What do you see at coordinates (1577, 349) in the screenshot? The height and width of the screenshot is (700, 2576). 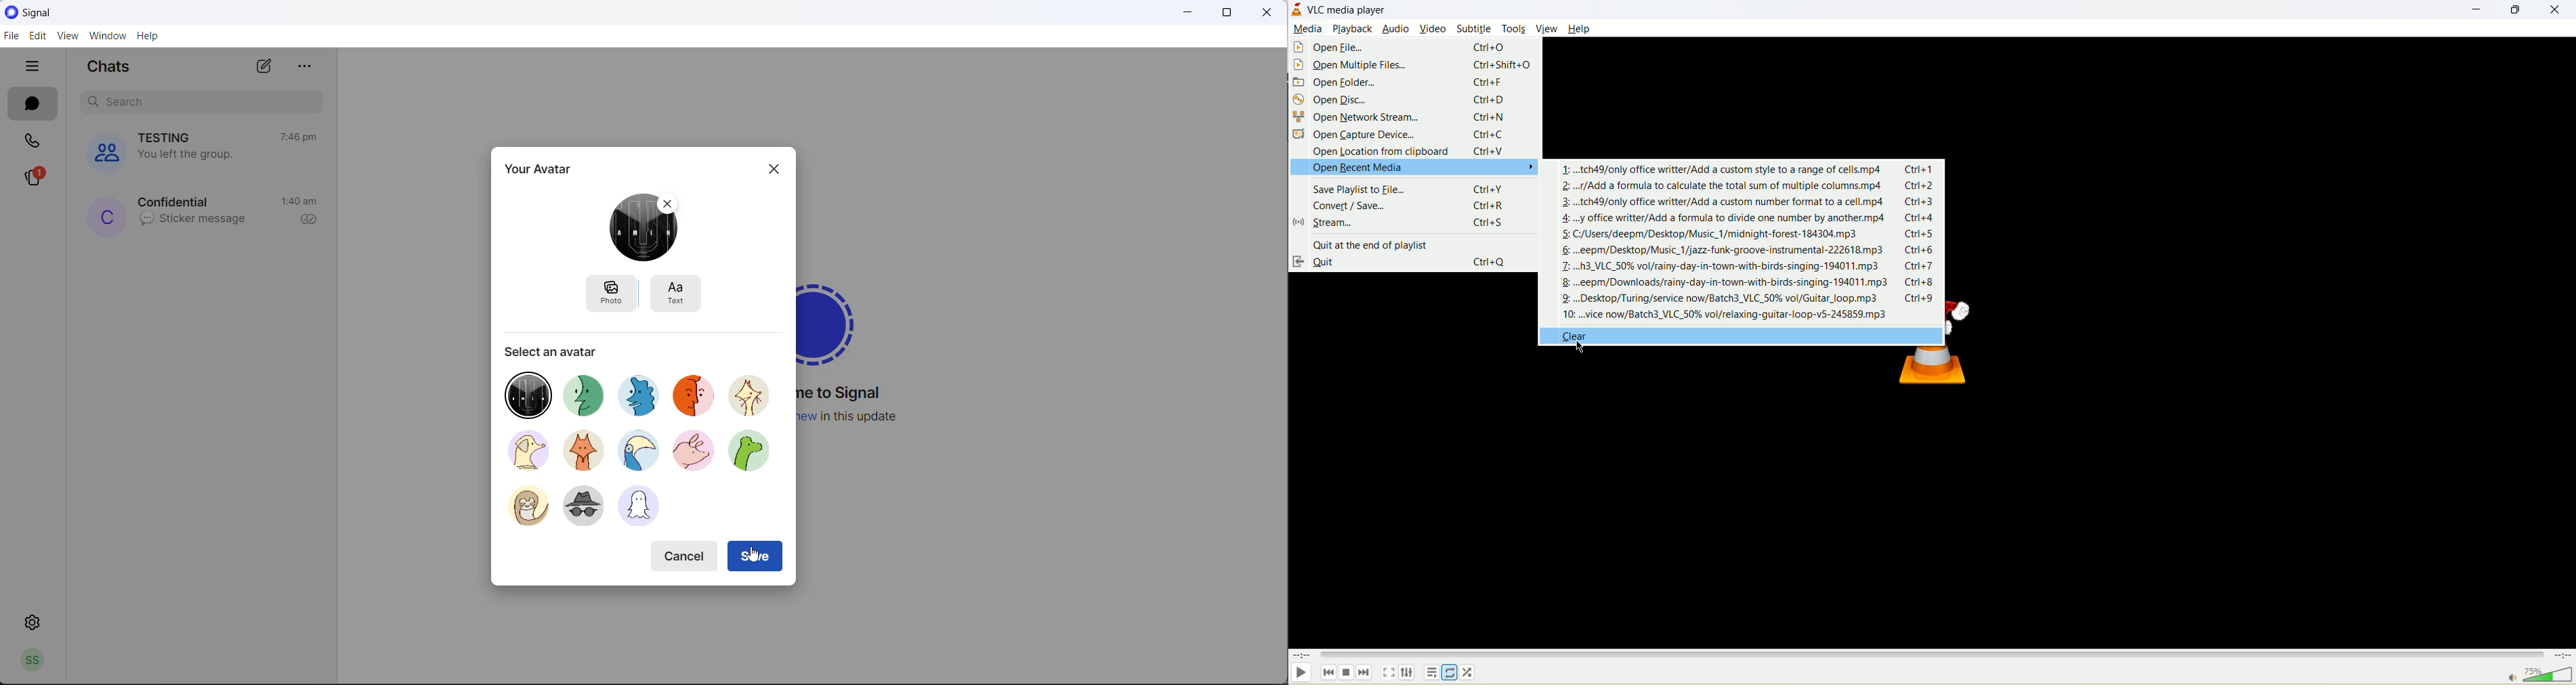 I see `cursor` at bounding box center [1577, 349].